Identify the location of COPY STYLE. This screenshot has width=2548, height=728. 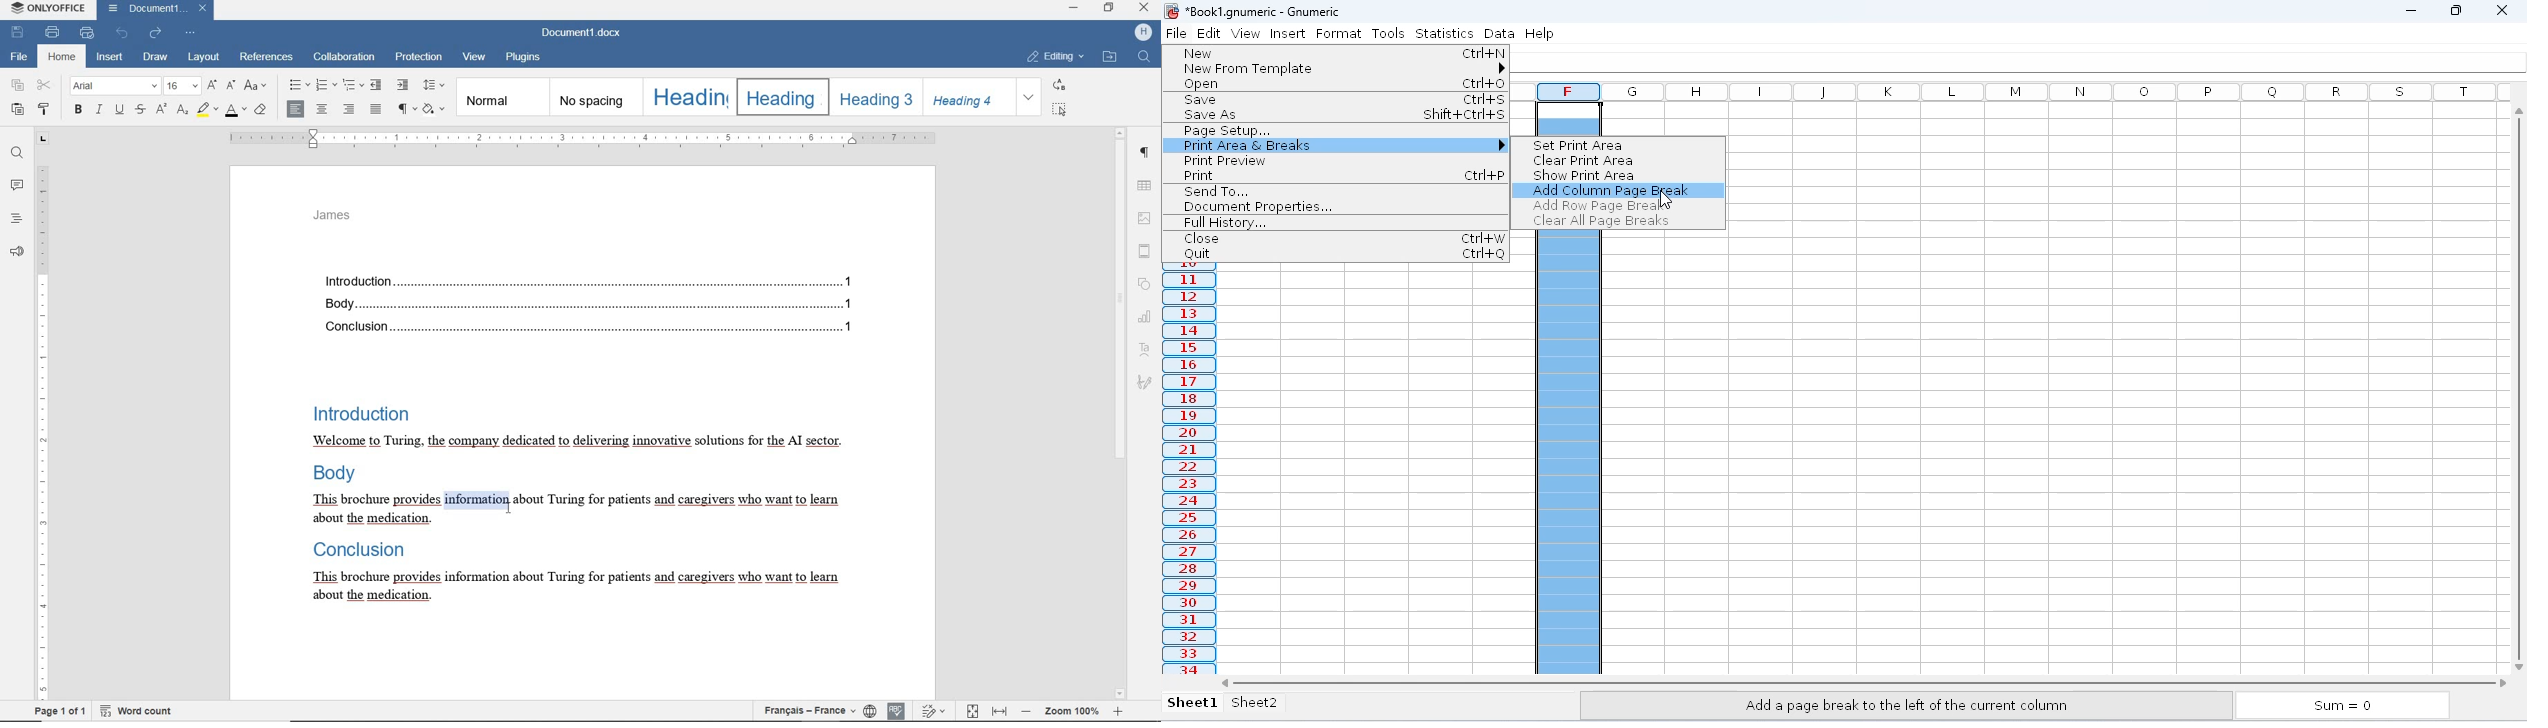
(45, 109).